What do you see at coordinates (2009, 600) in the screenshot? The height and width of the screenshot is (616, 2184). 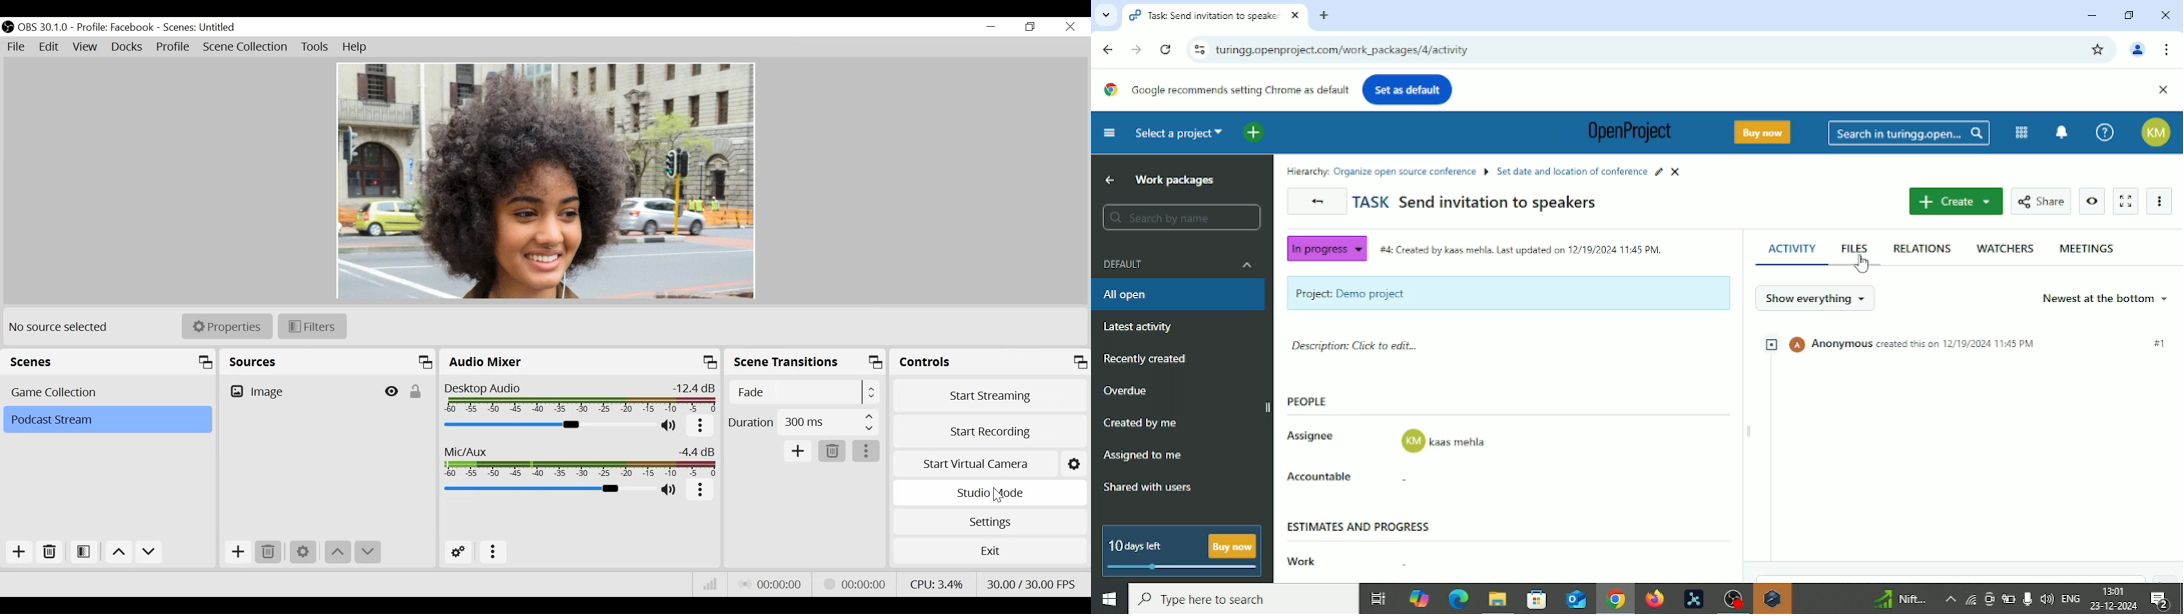 I see `Battery` at bounding box center [2009, 600].